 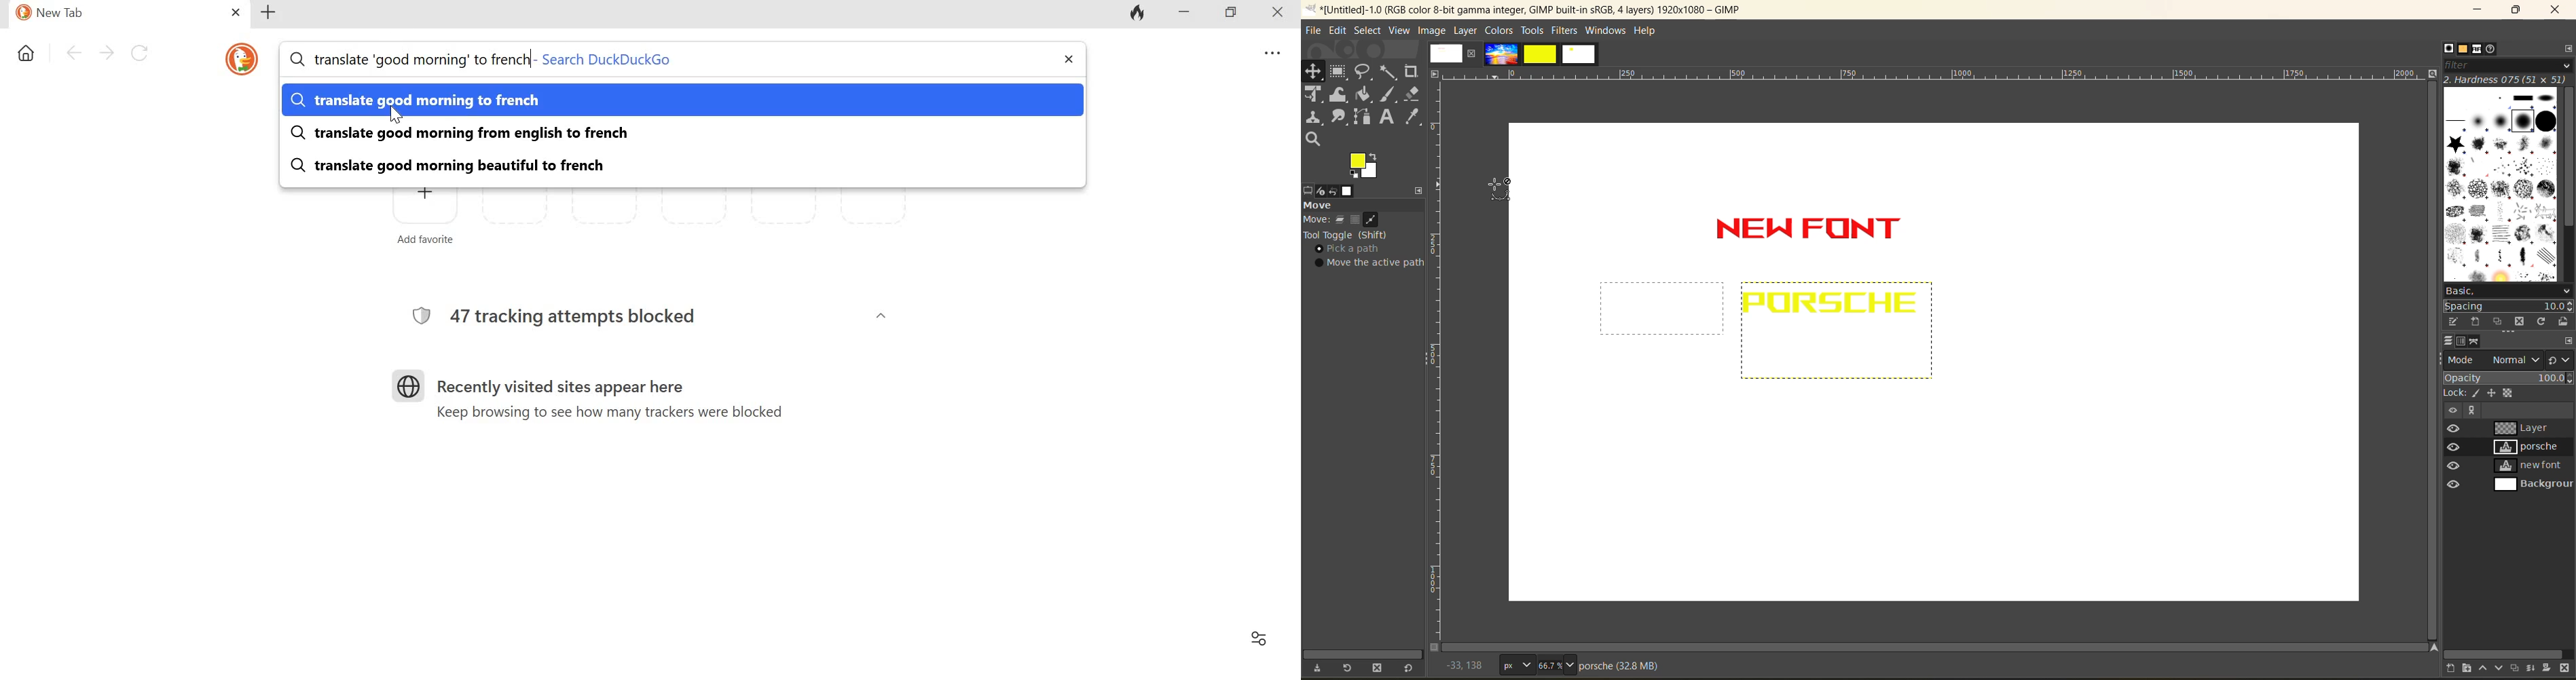 What do you see at coordinates (1367, 33) in the screenshot?
I see `select` at bounding box center [1367, 33].